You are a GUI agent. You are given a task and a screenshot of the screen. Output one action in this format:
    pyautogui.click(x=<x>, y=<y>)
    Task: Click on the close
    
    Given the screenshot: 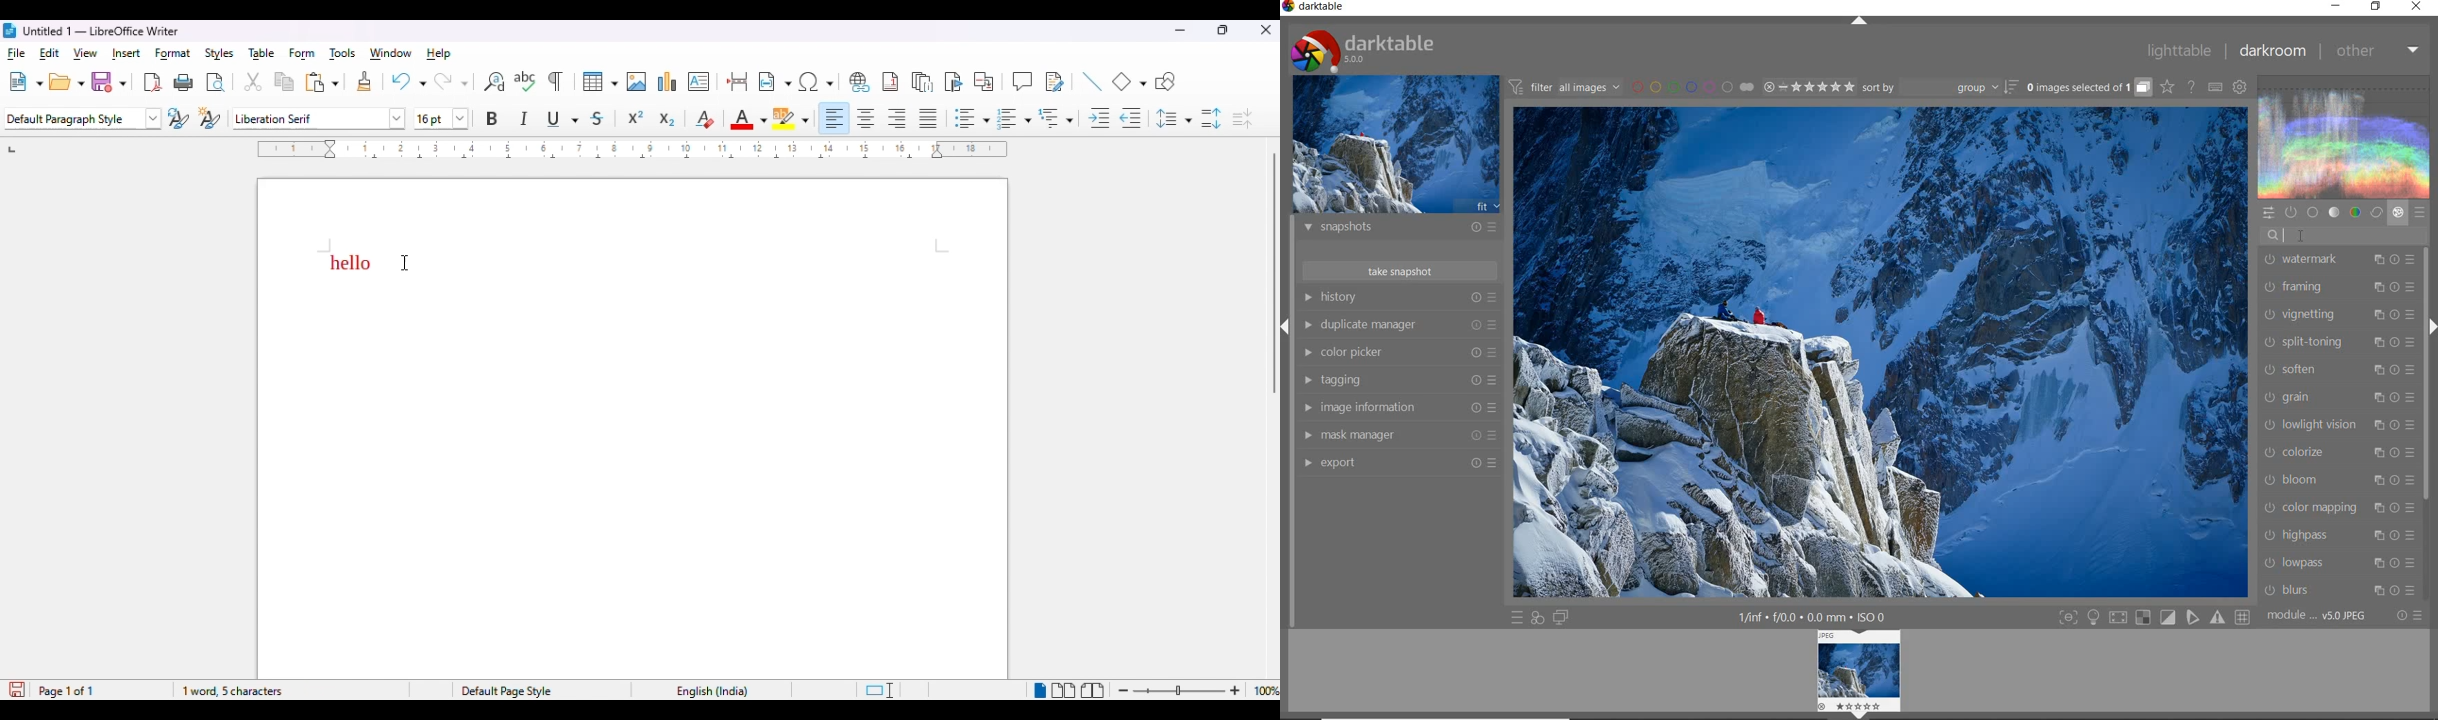 What is the action you would take?
    pyautogui.click(x=2417, y=7)
    